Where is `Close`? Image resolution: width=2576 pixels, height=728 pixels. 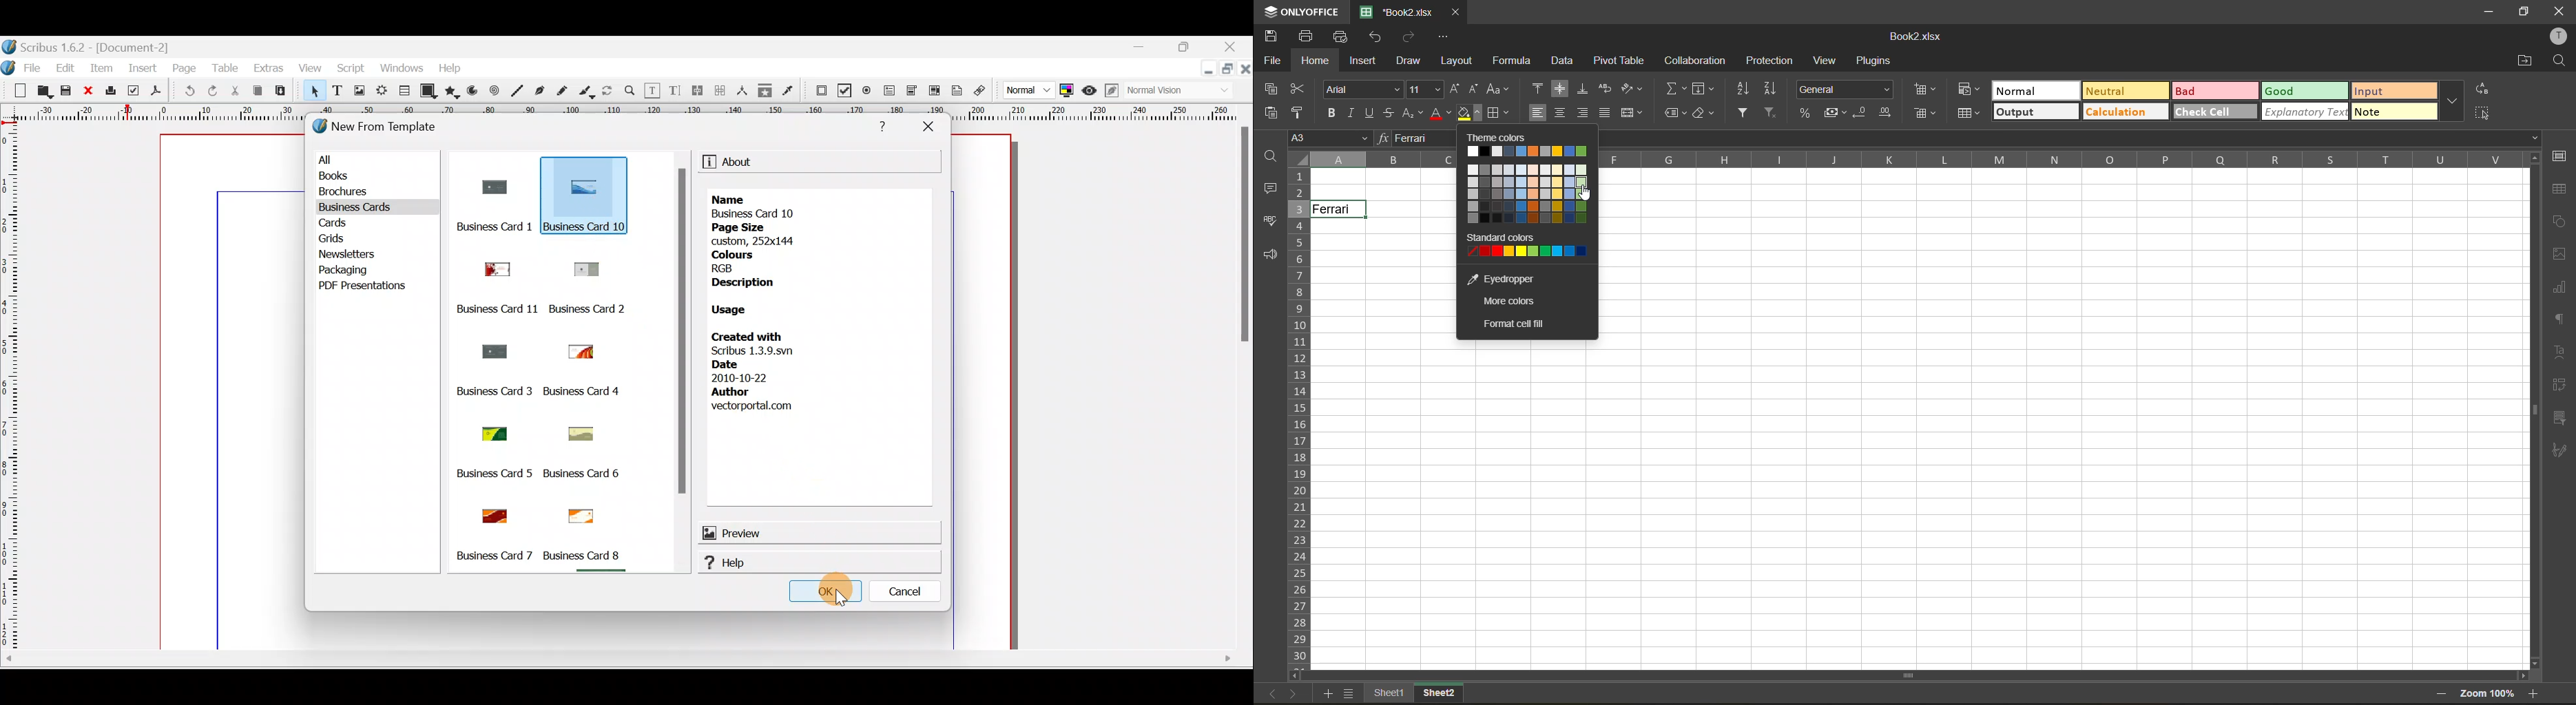
Close is located at coordinates (1237, 45).